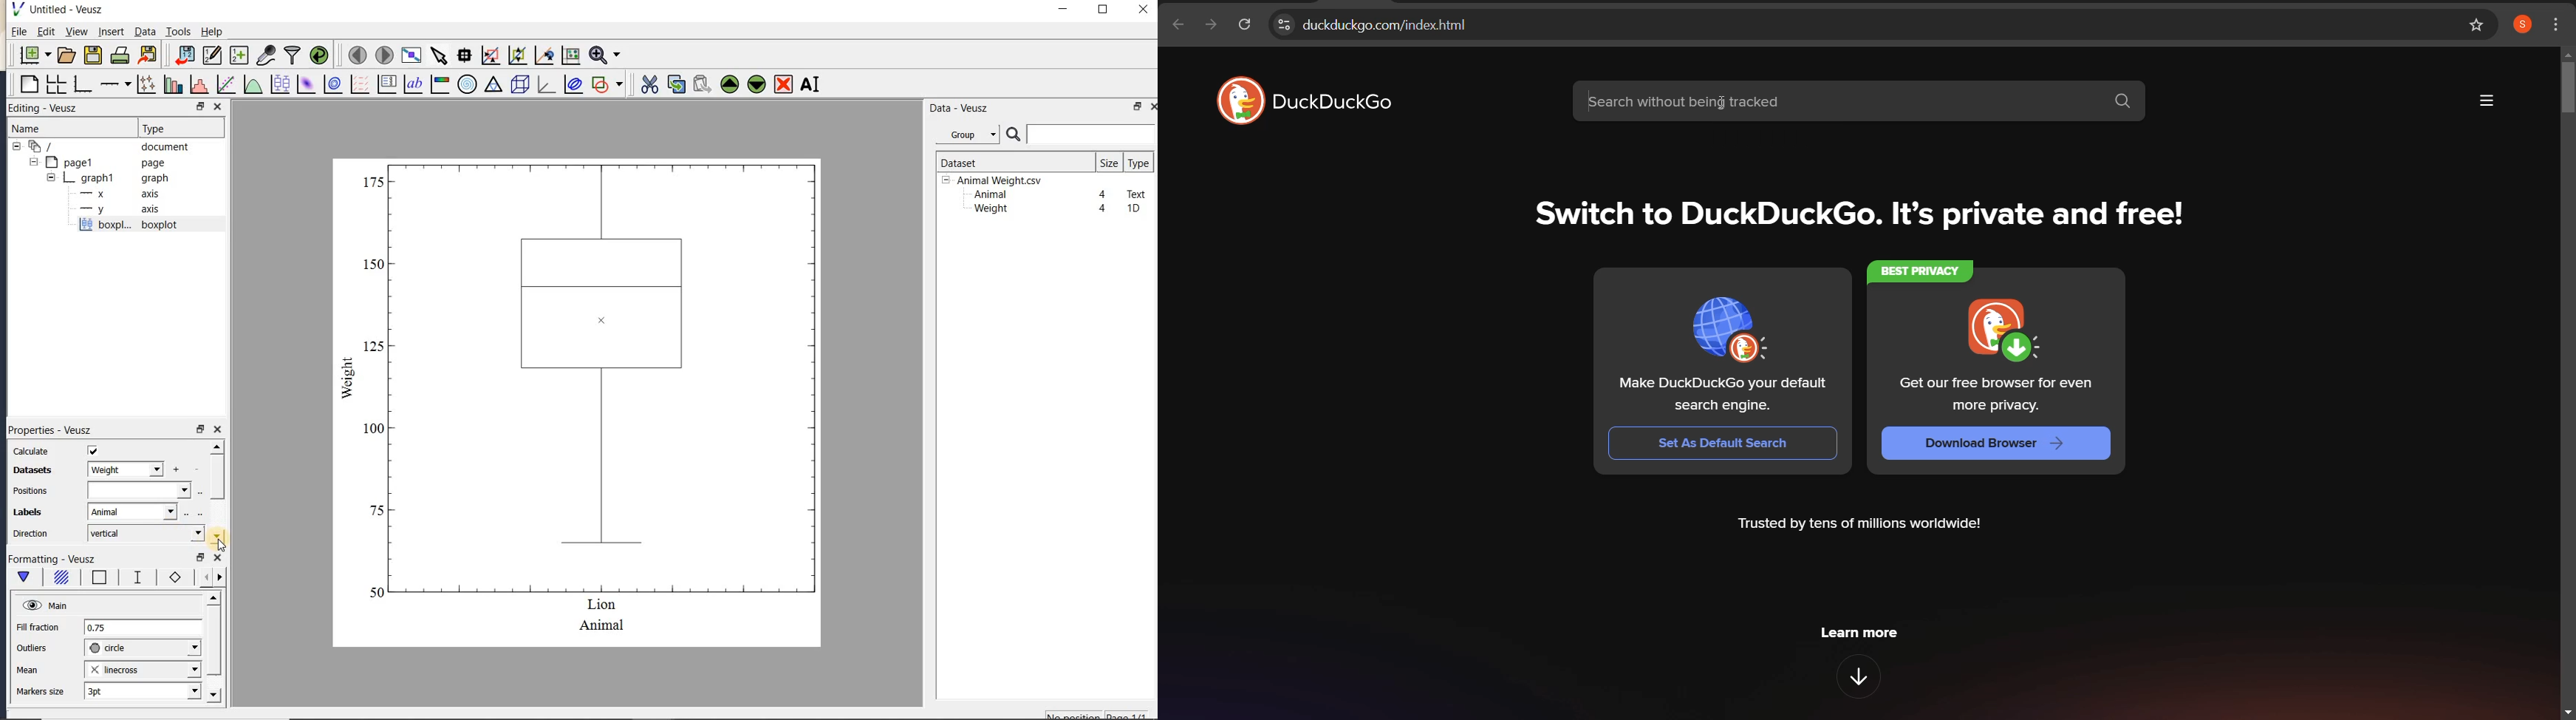 The height and width of the screenshot is (728, 2576). I want to click on Animalweight.csv, so click(995, 181).